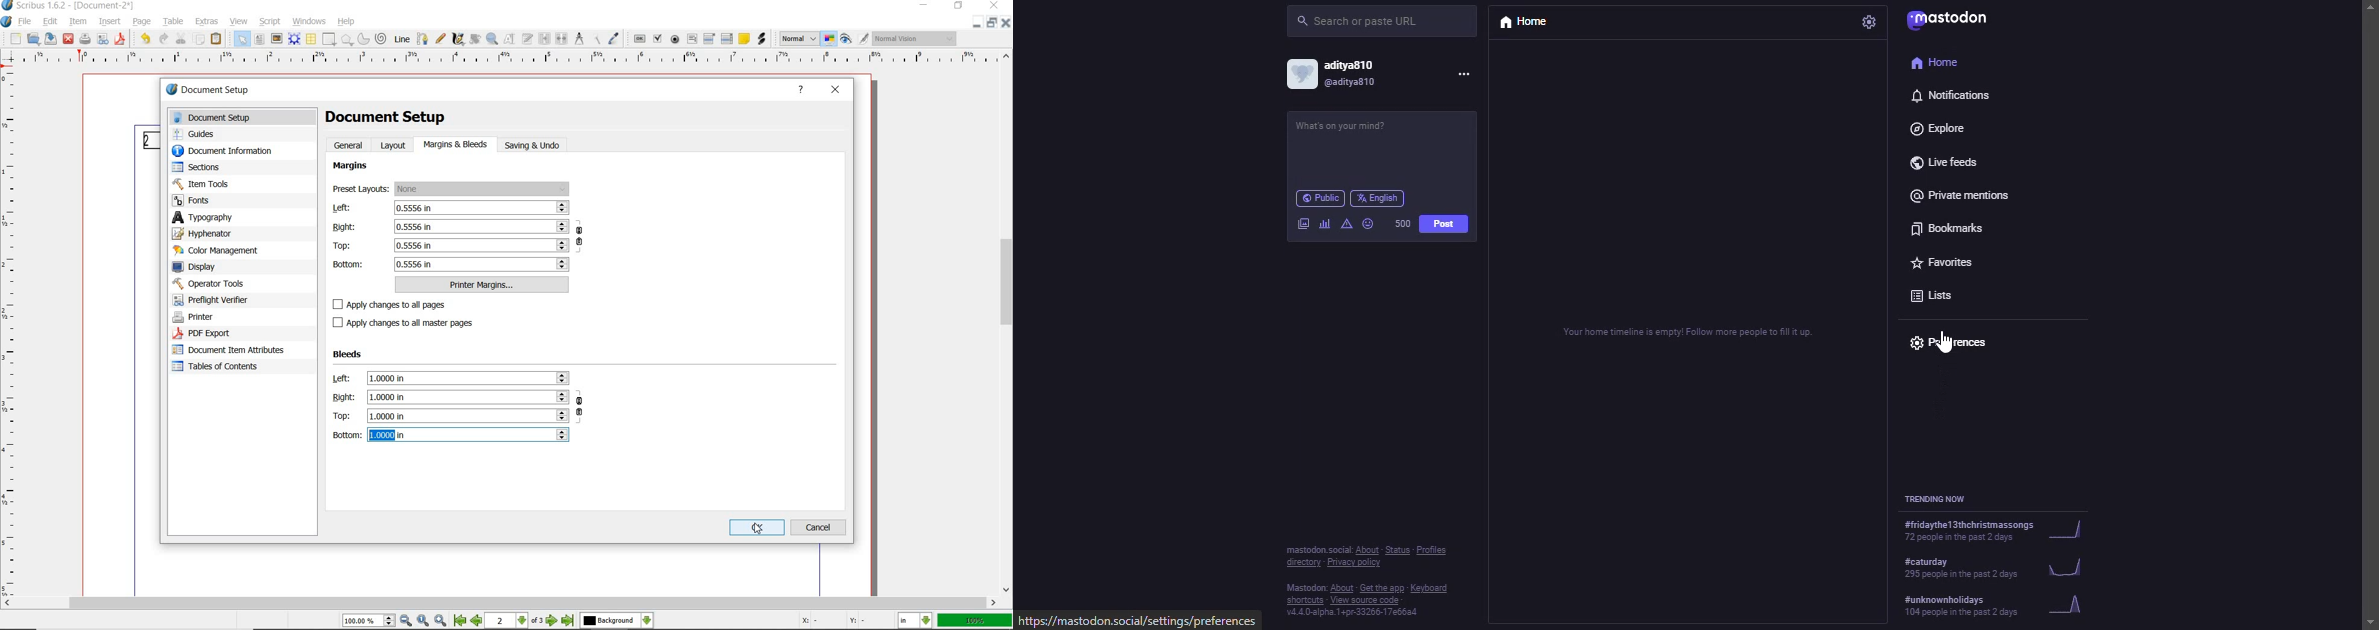 The image size is (2380, 644). I want to click on post, so click(1344, 129).